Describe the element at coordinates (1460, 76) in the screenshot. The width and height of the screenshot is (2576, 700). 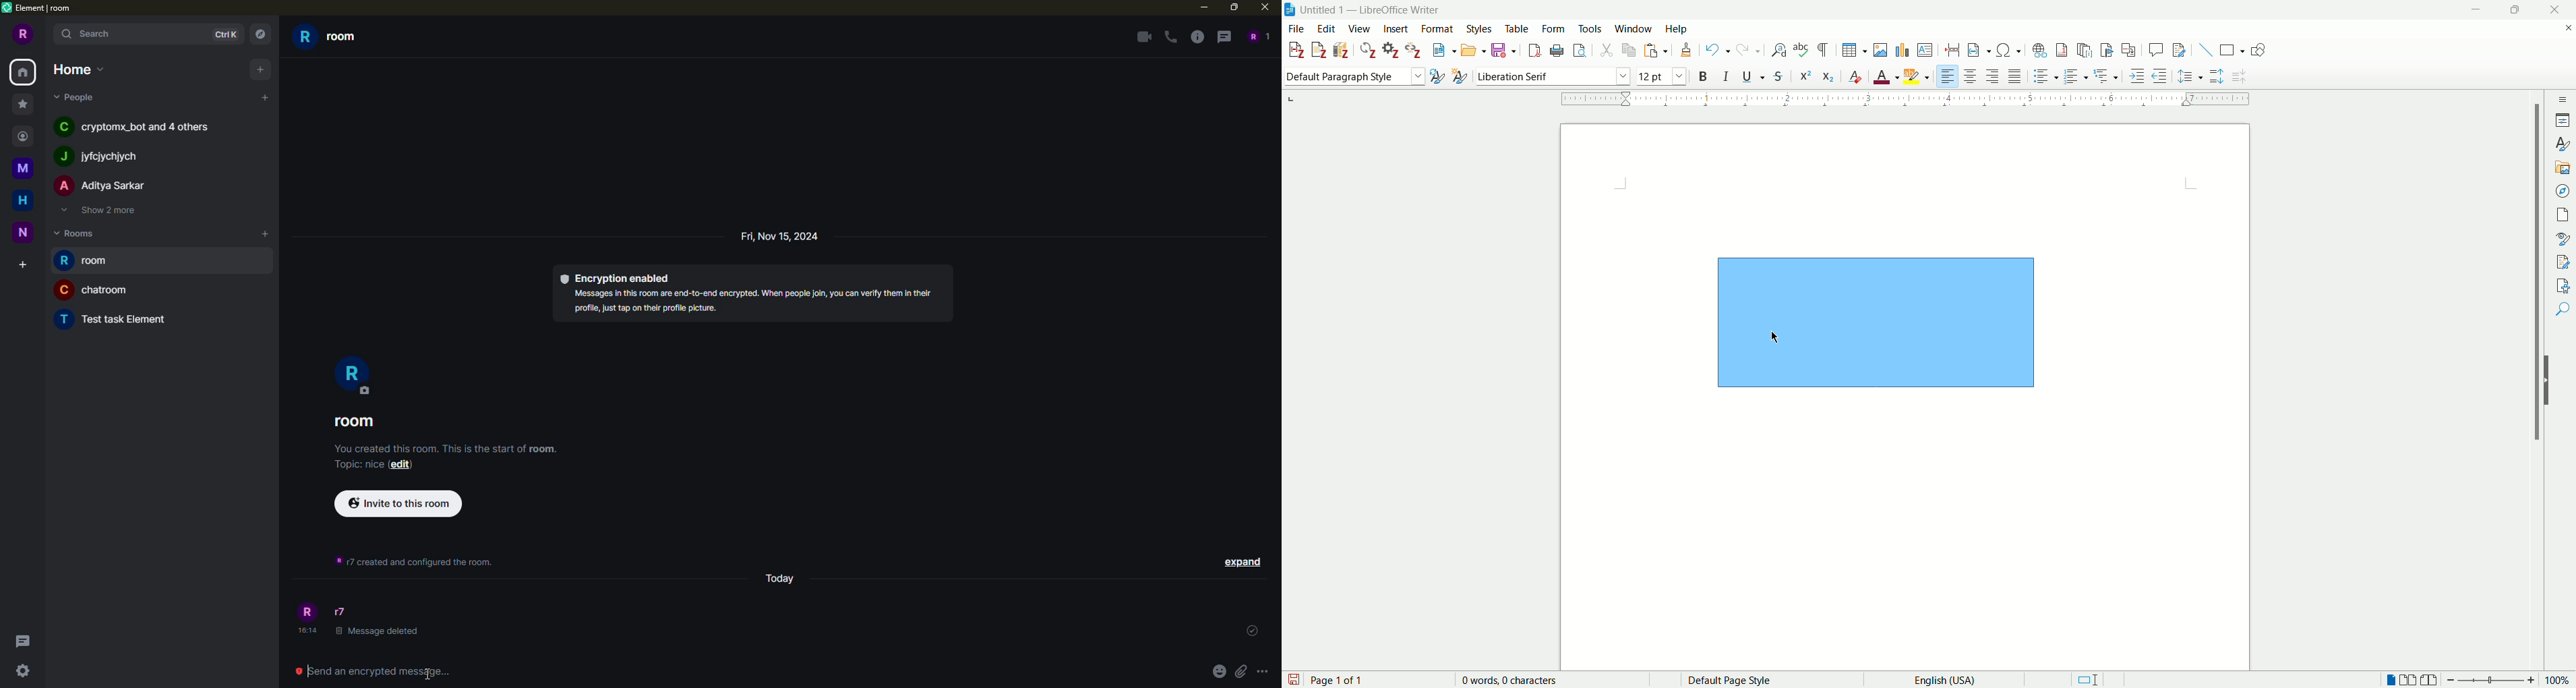
I see `new style` at that location.